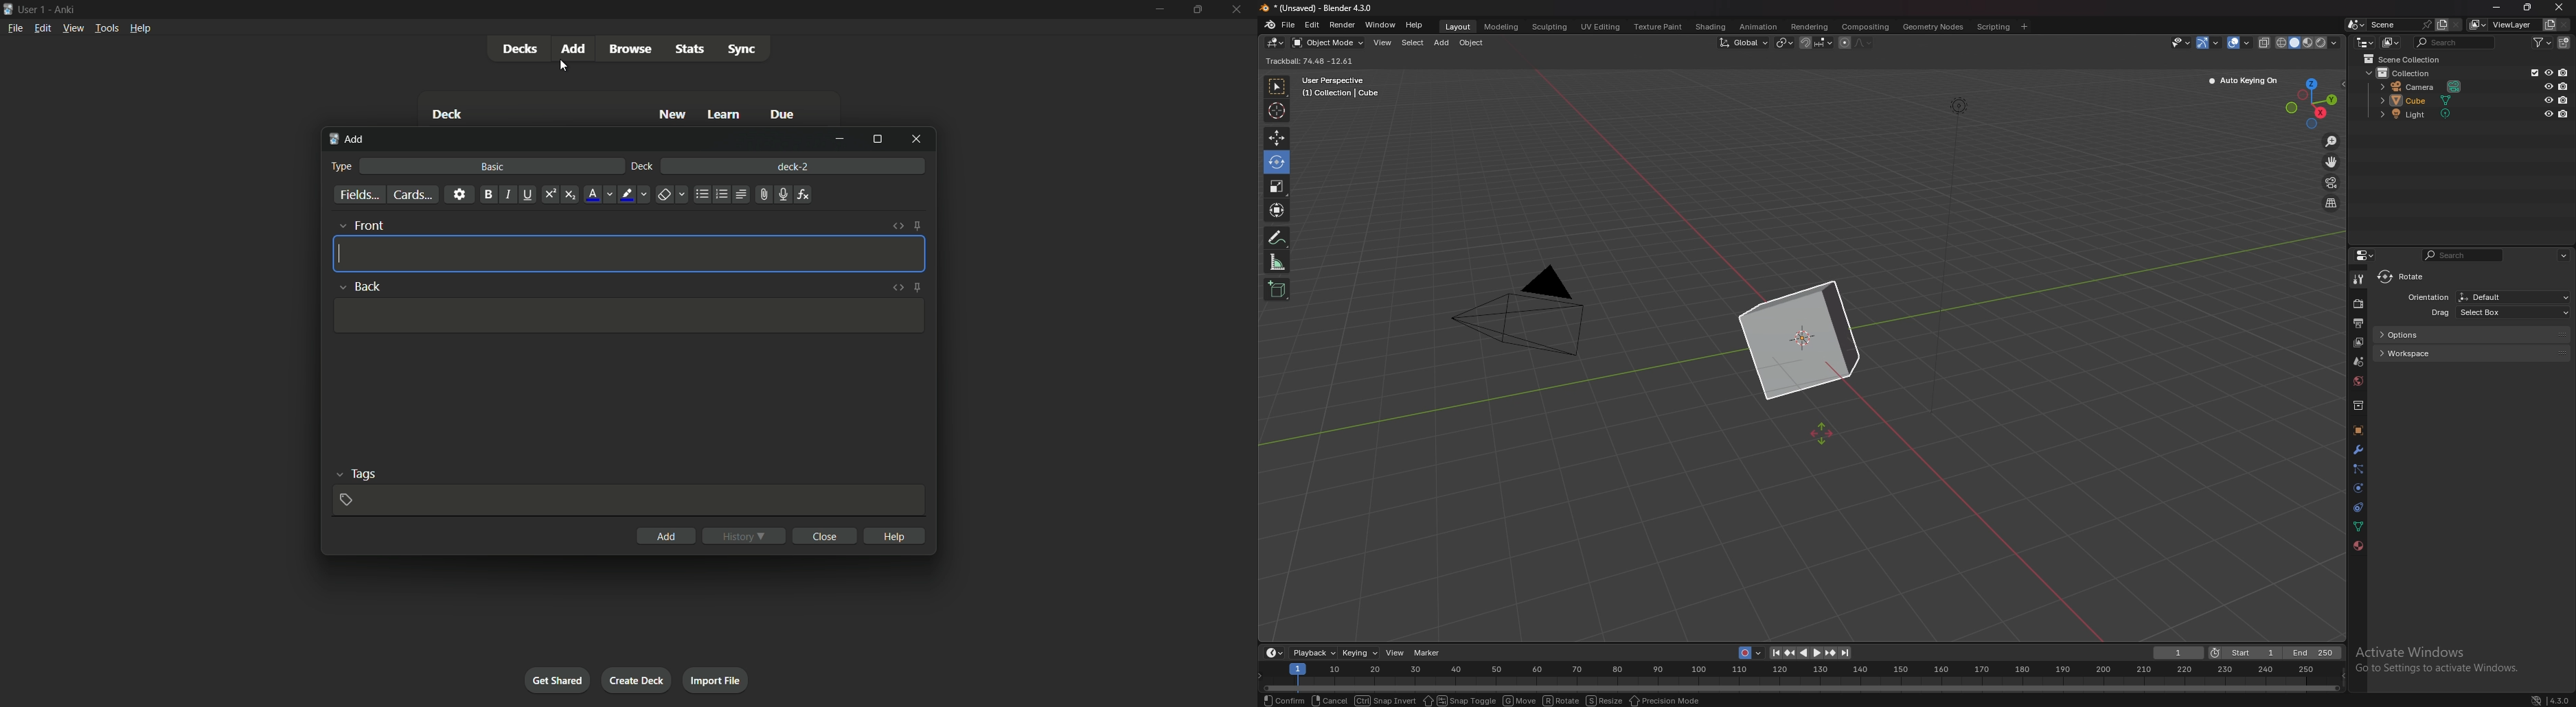  What do you see at coordinates (1824, 436) in the screenshot?
I see `cursor` at bounding box center [1824, 436].